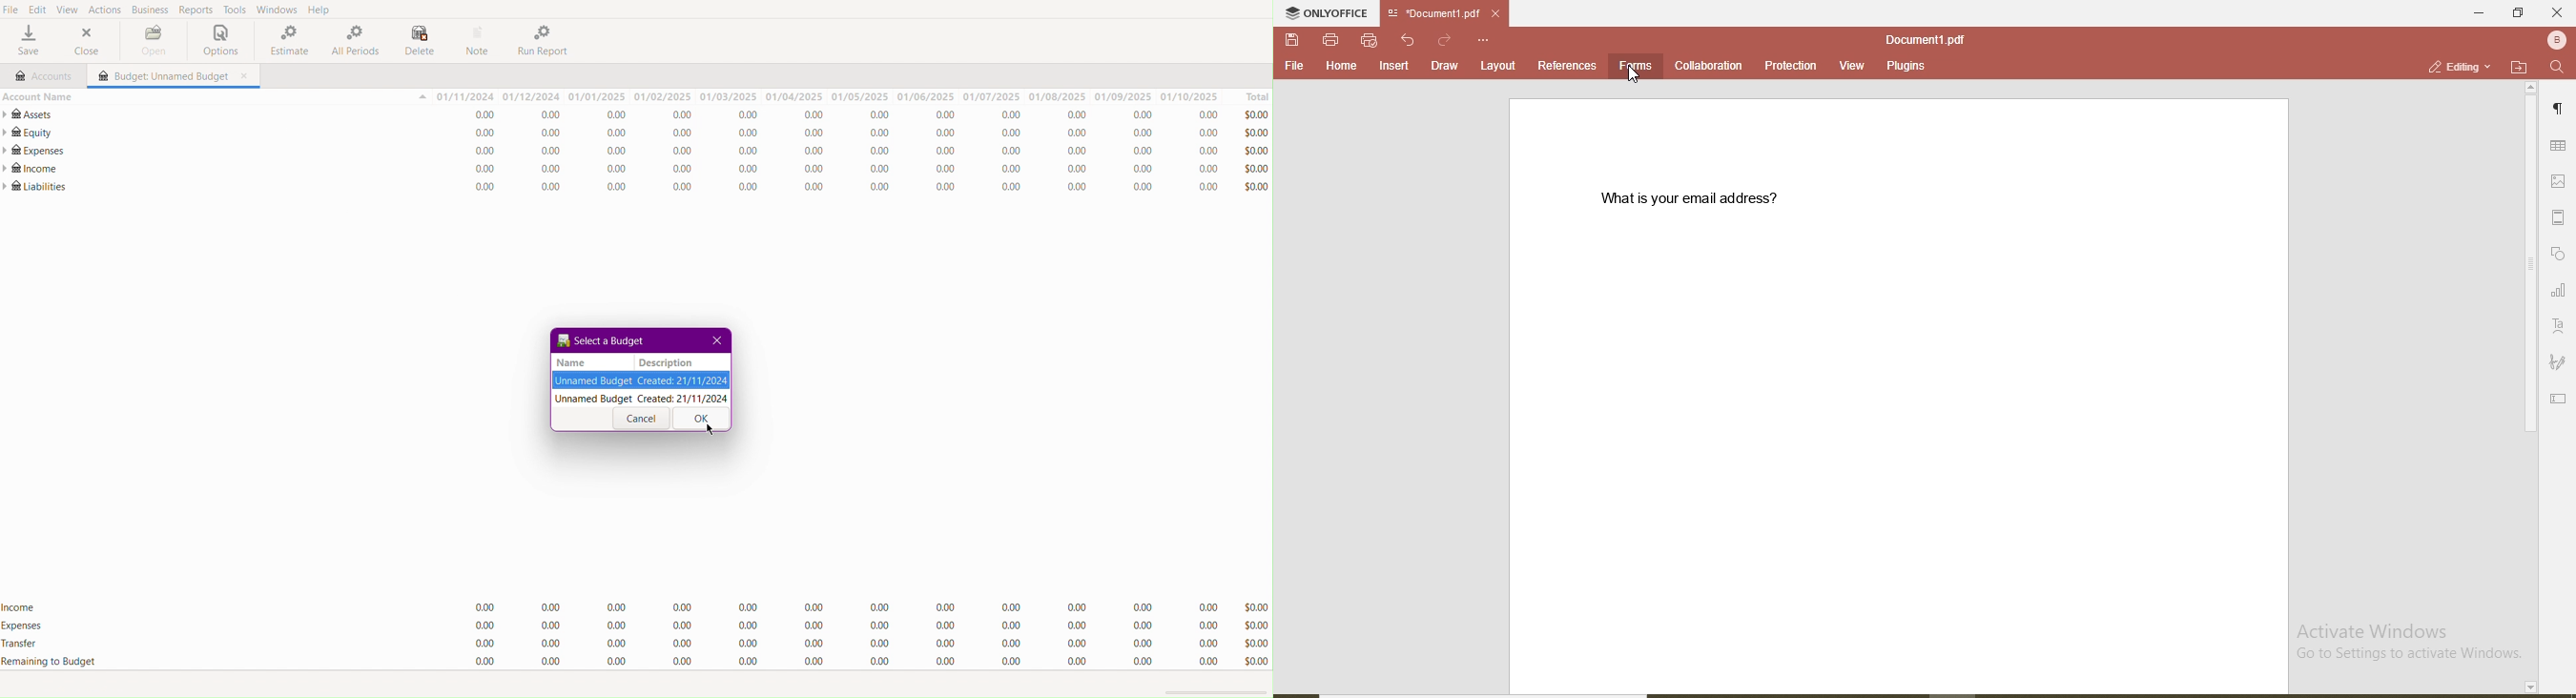 The image size is (2576, 700). What do you see at coordinates (108, 10) in the screenshot?
I see `Actions` at bounding box center [108, 10].